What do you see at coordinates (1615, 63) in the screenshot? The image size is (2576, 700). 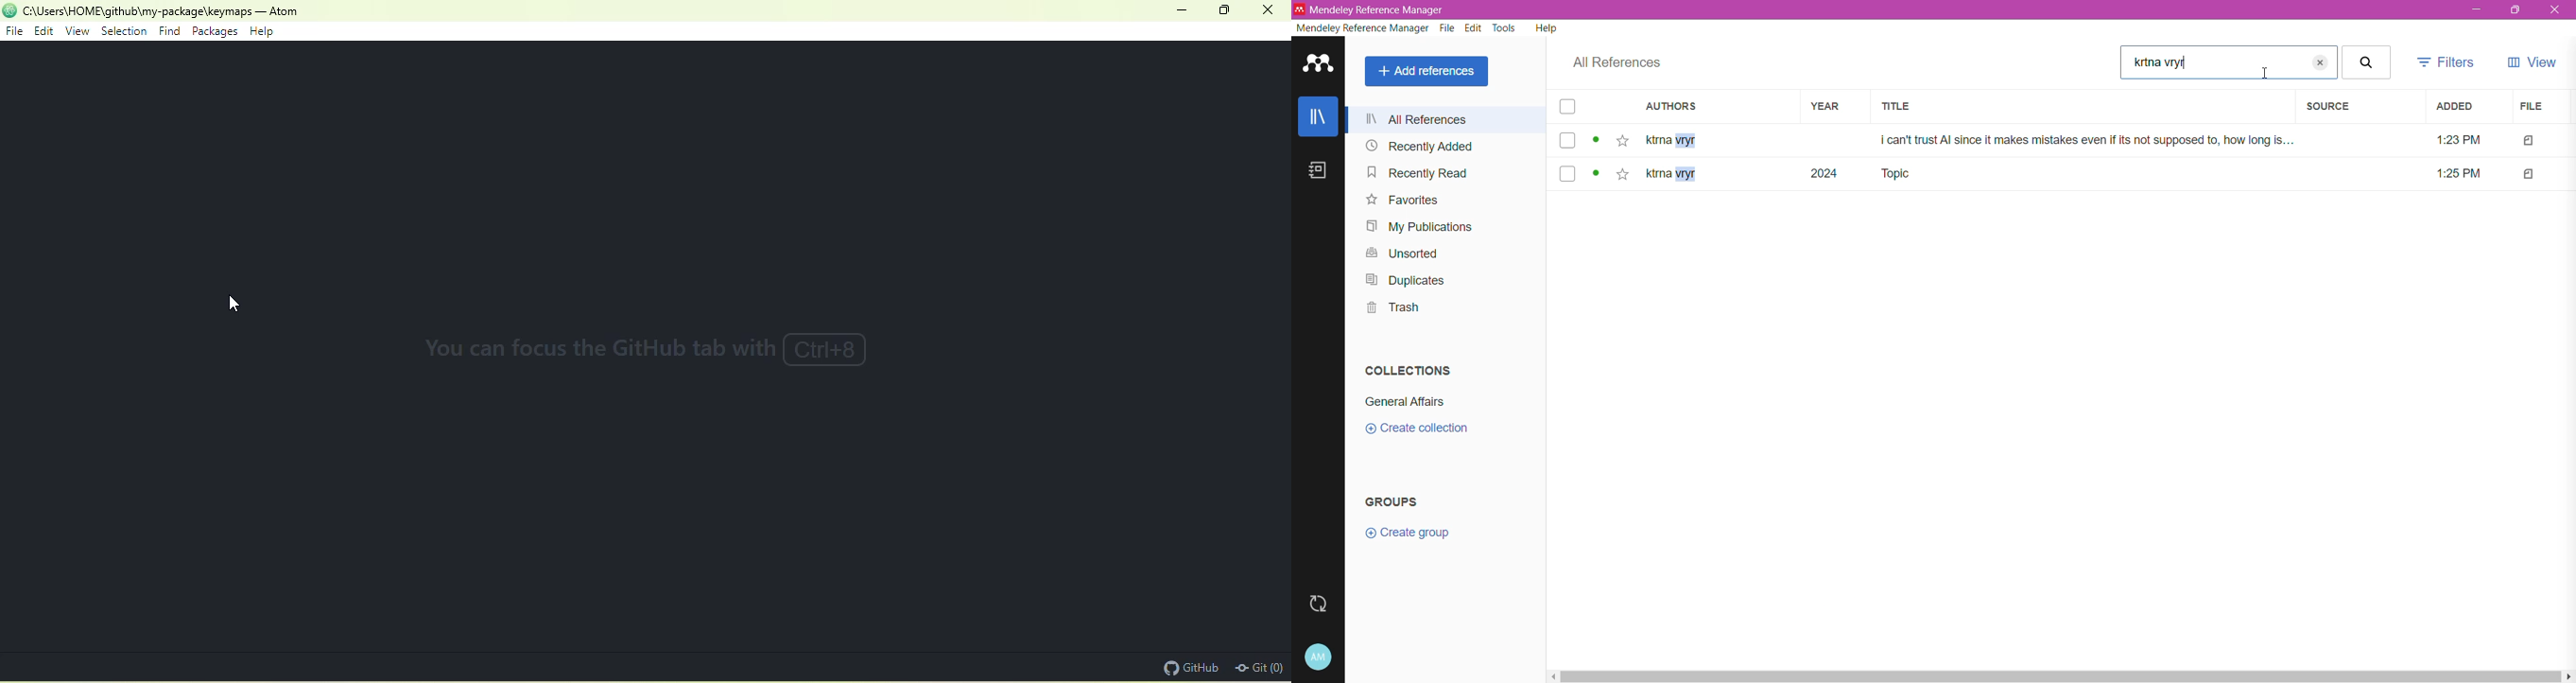 I see `All References` at bounding box center [1615, 63].